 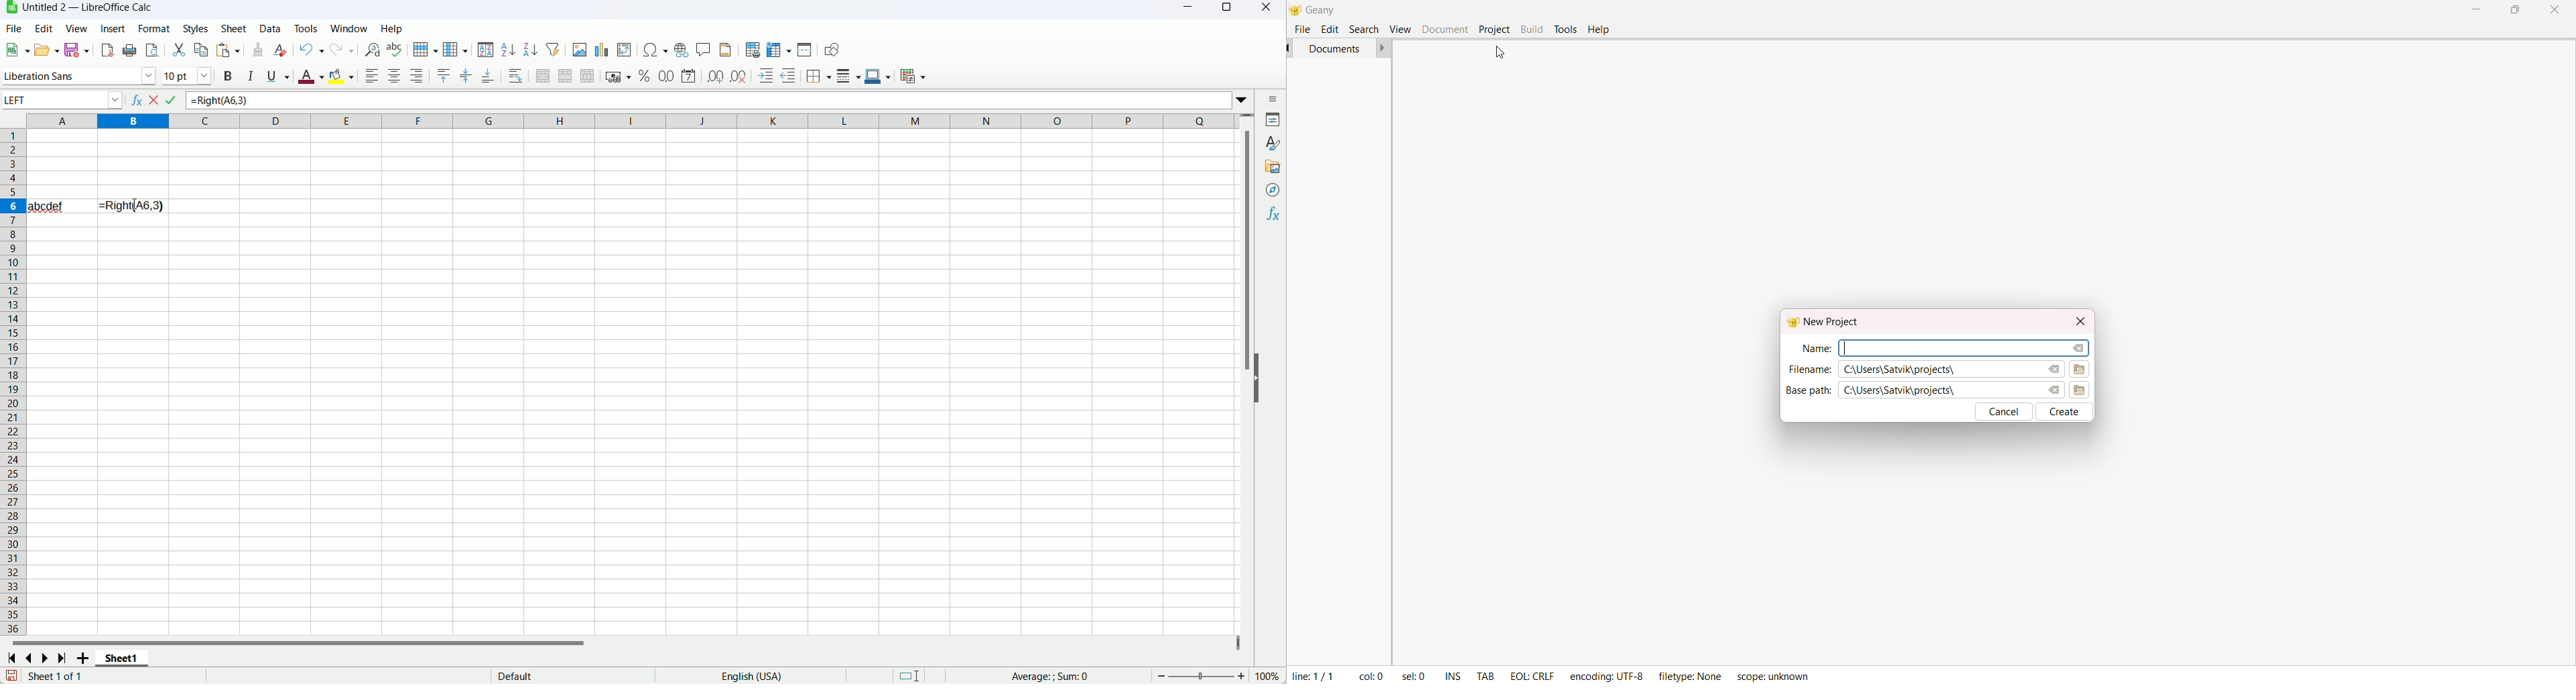 What do you see at coordinates (43, 29) in the screenshot?
I see `edit` at bounding box center [43, 29].